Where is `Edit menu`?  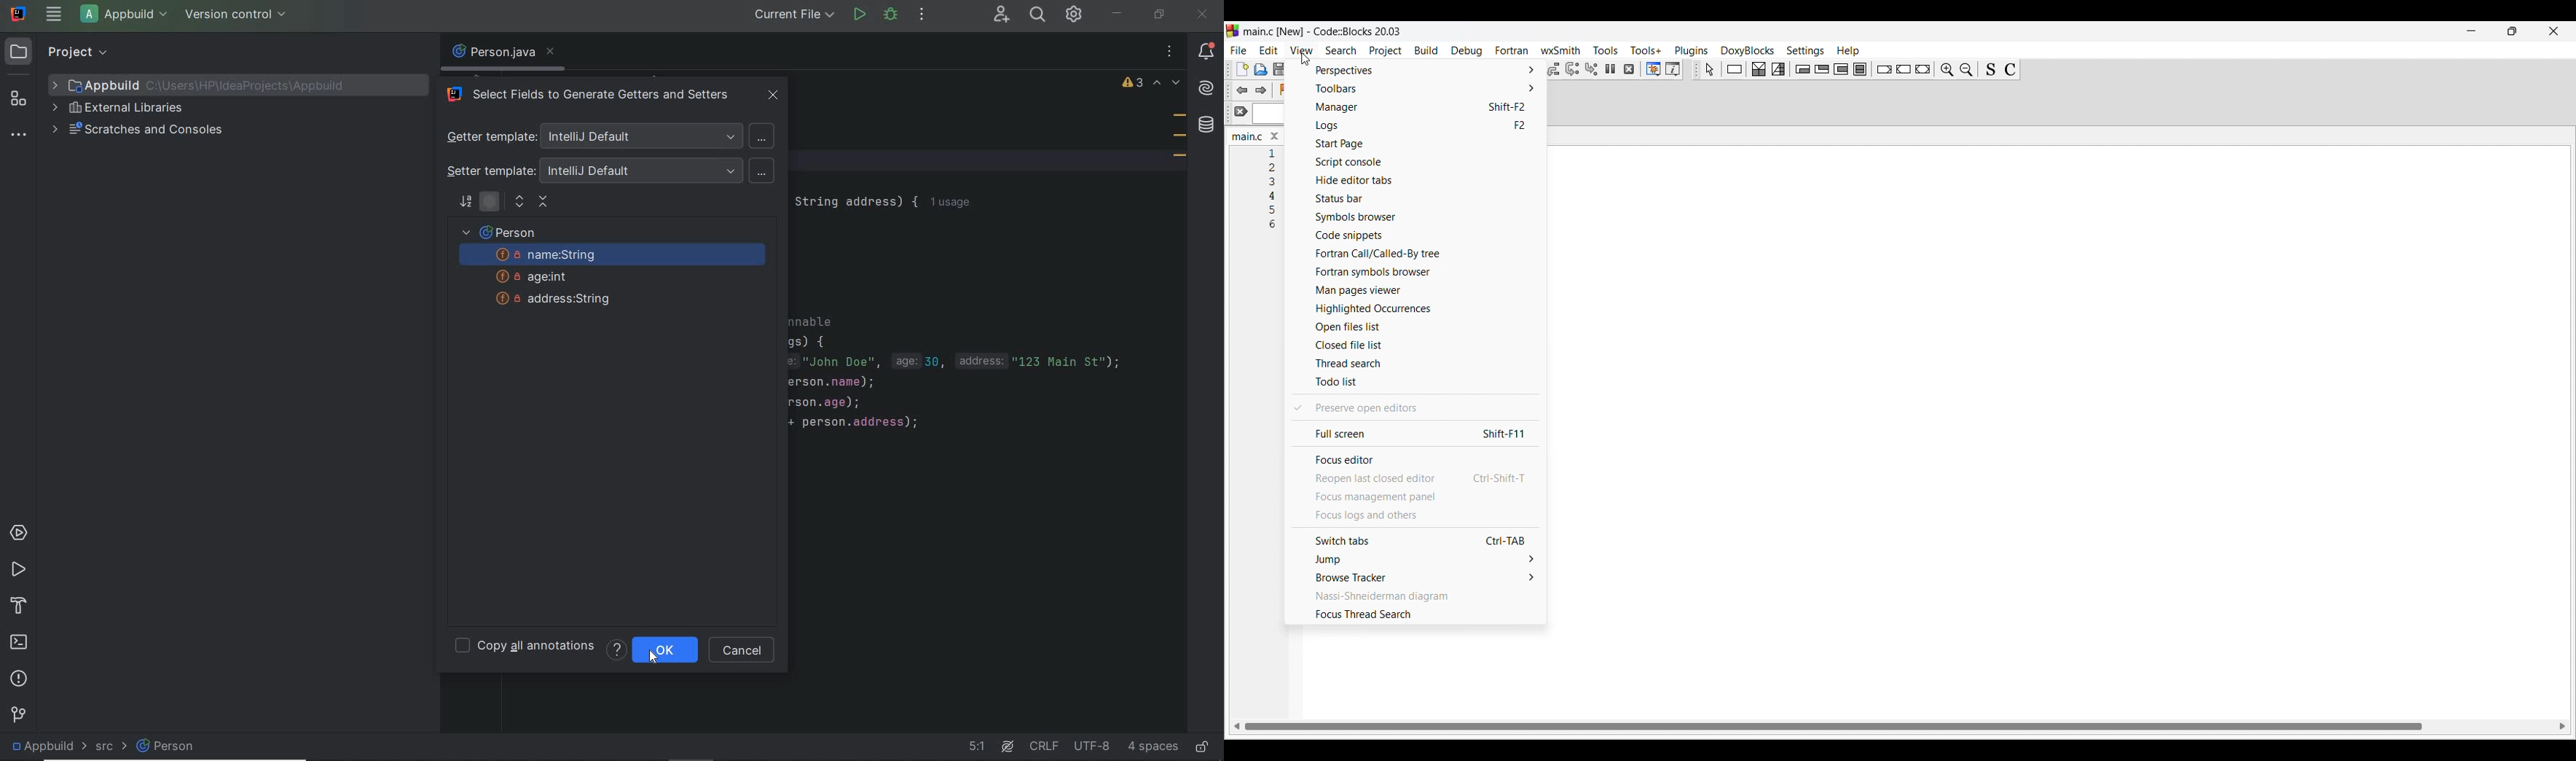
Edit menu is located at coordinates (1269, 50).